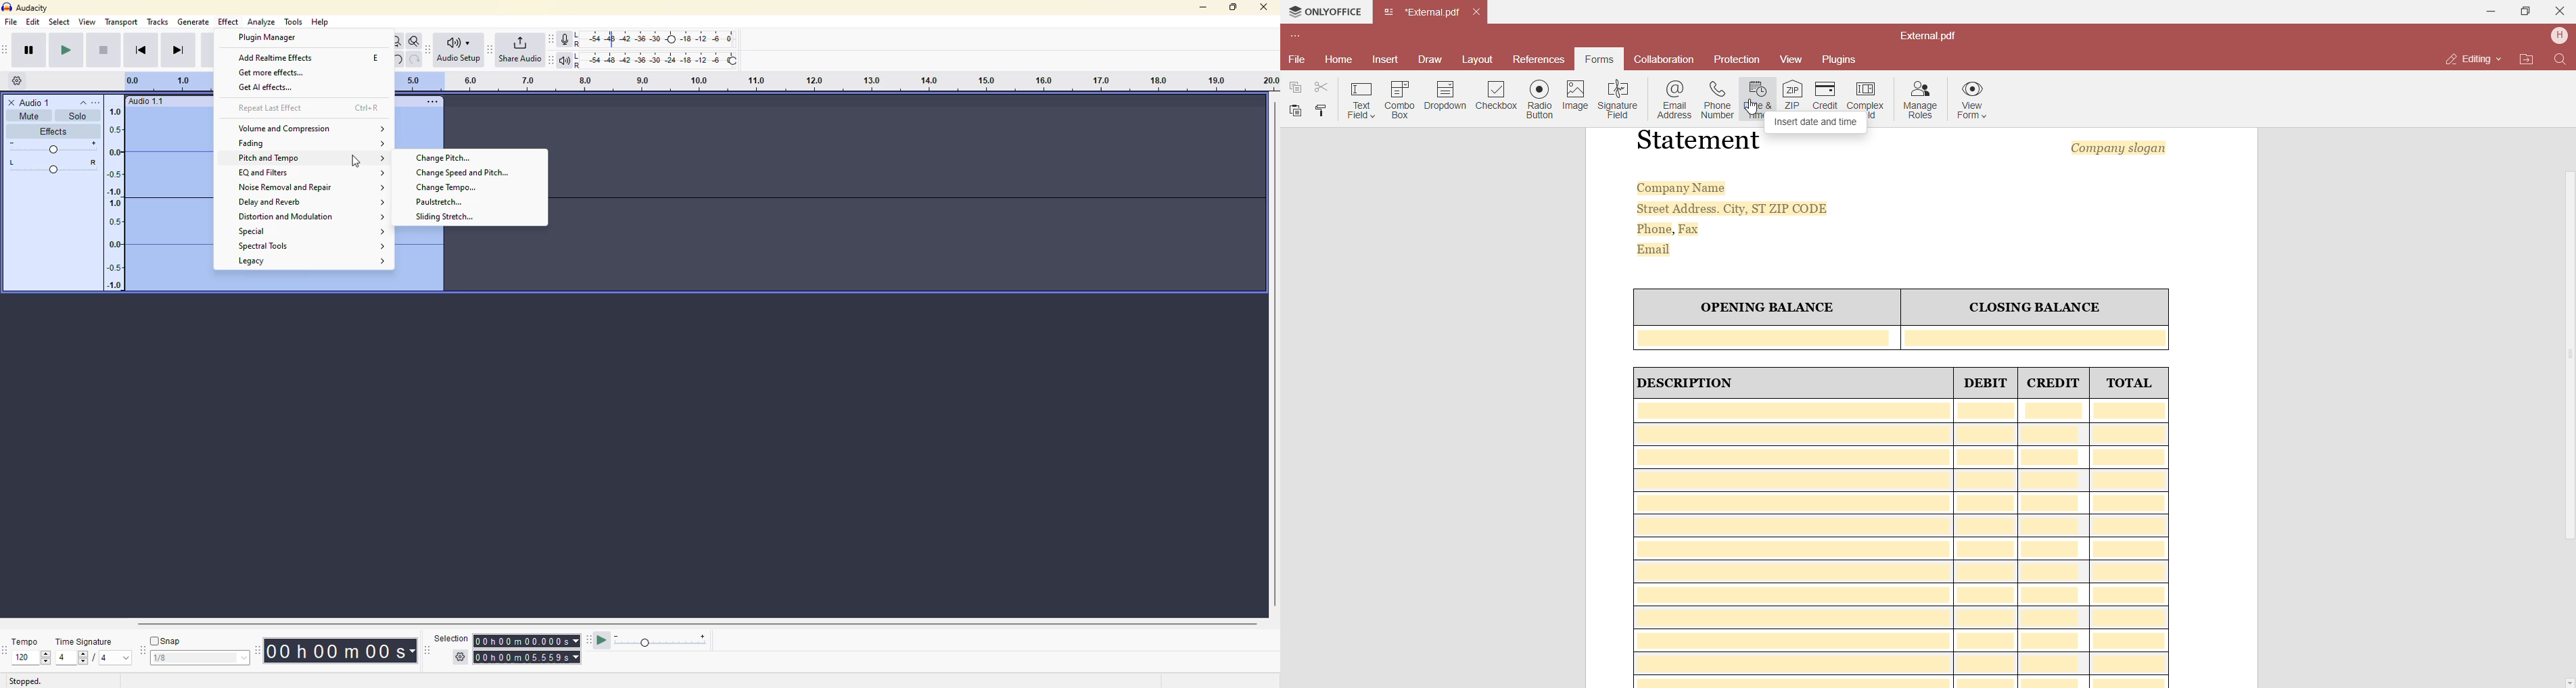 The image size is (2576, 700). I want to click on paulstretch, so click(440, 202).